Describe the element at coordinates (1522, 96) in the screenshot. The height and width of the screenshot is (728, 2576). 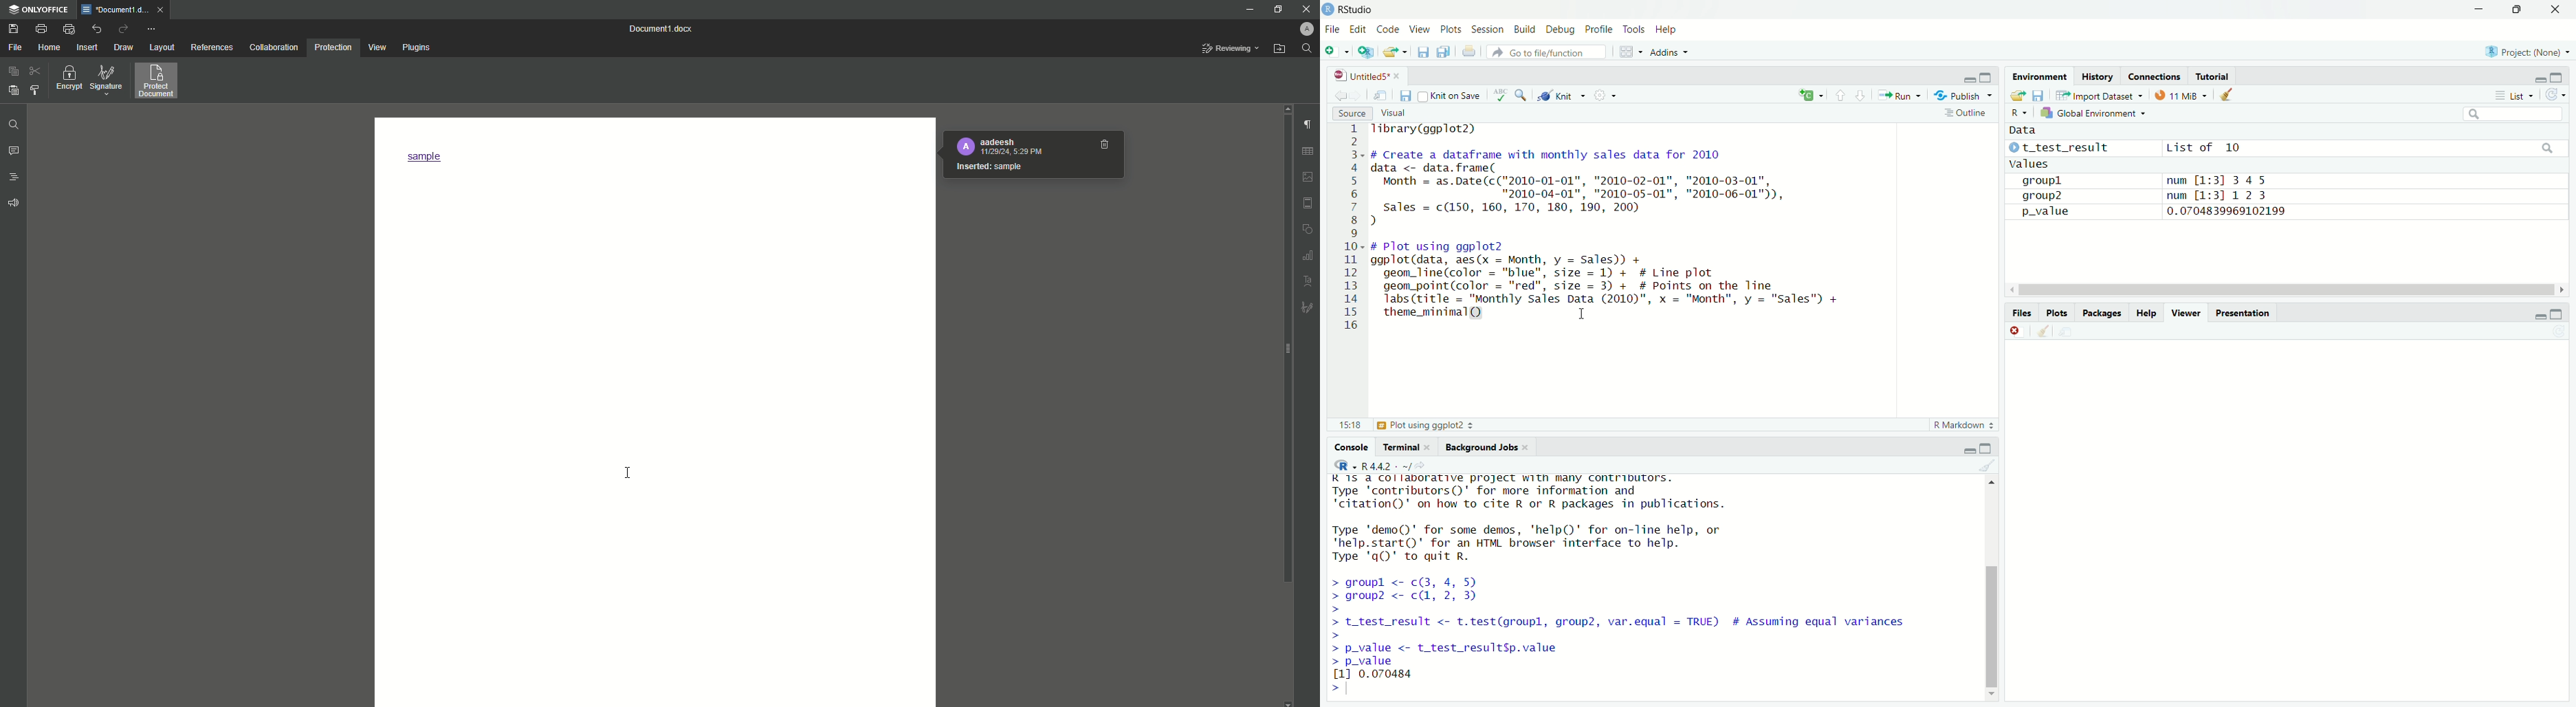
I see `search` at that location.